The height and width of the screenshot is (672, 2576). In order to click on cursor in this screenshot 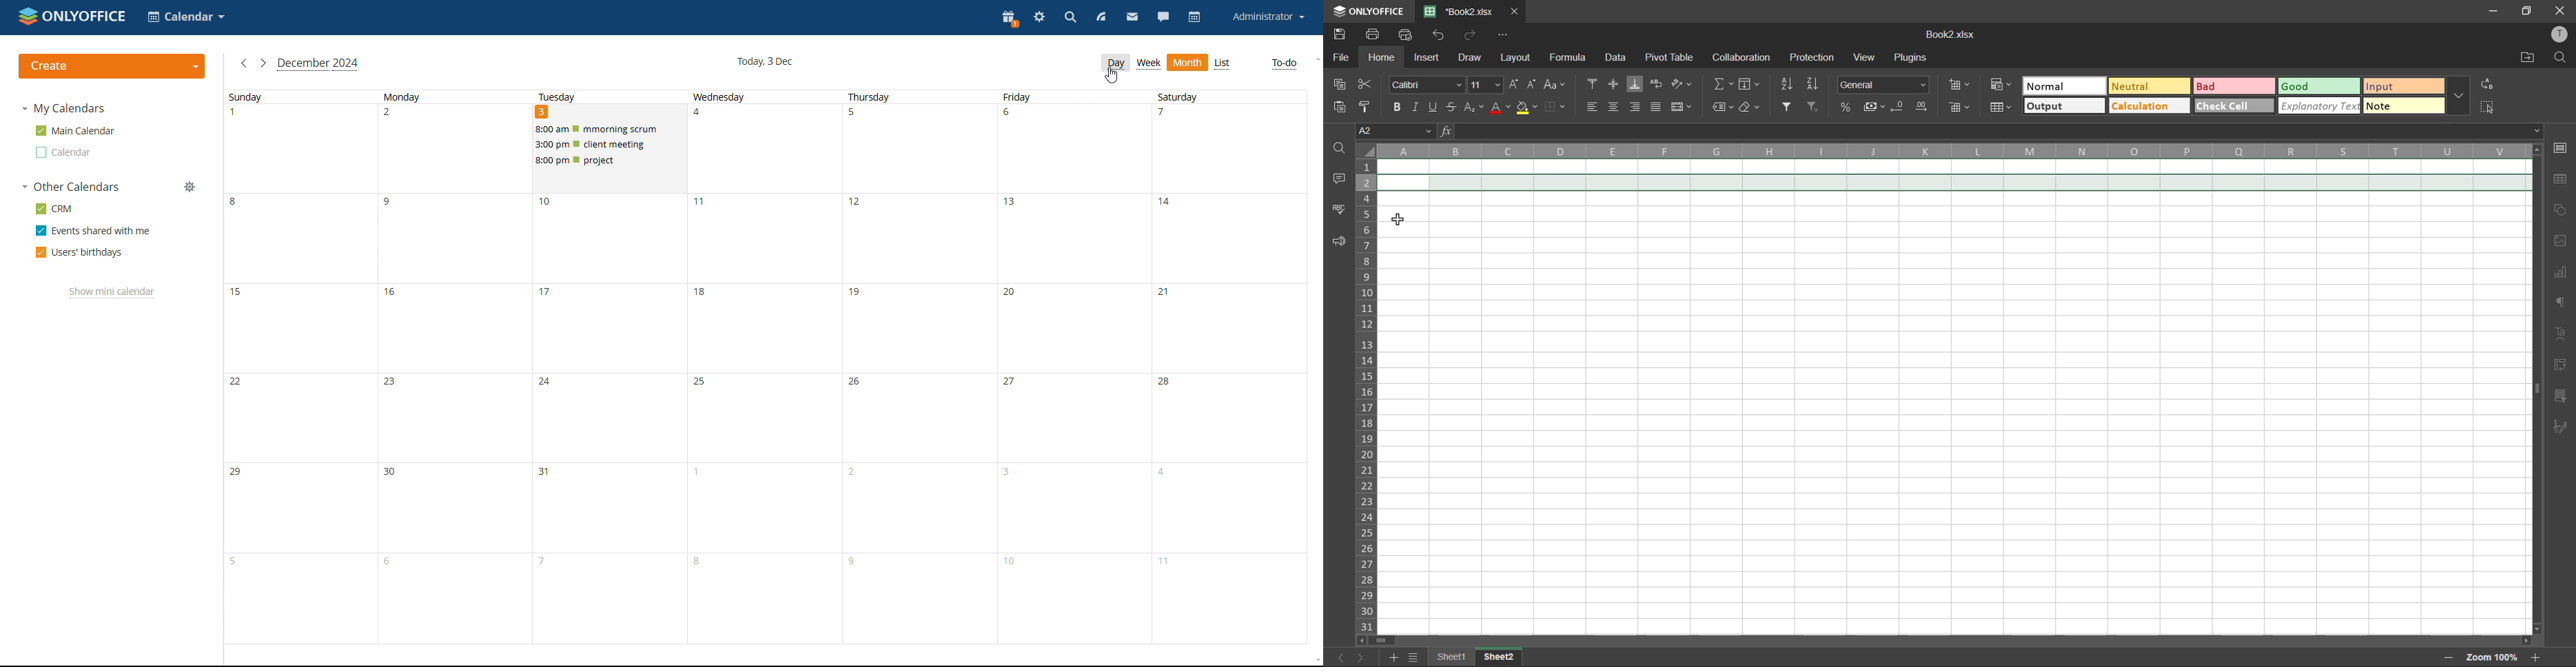, I will do `click(1401, 220)`.